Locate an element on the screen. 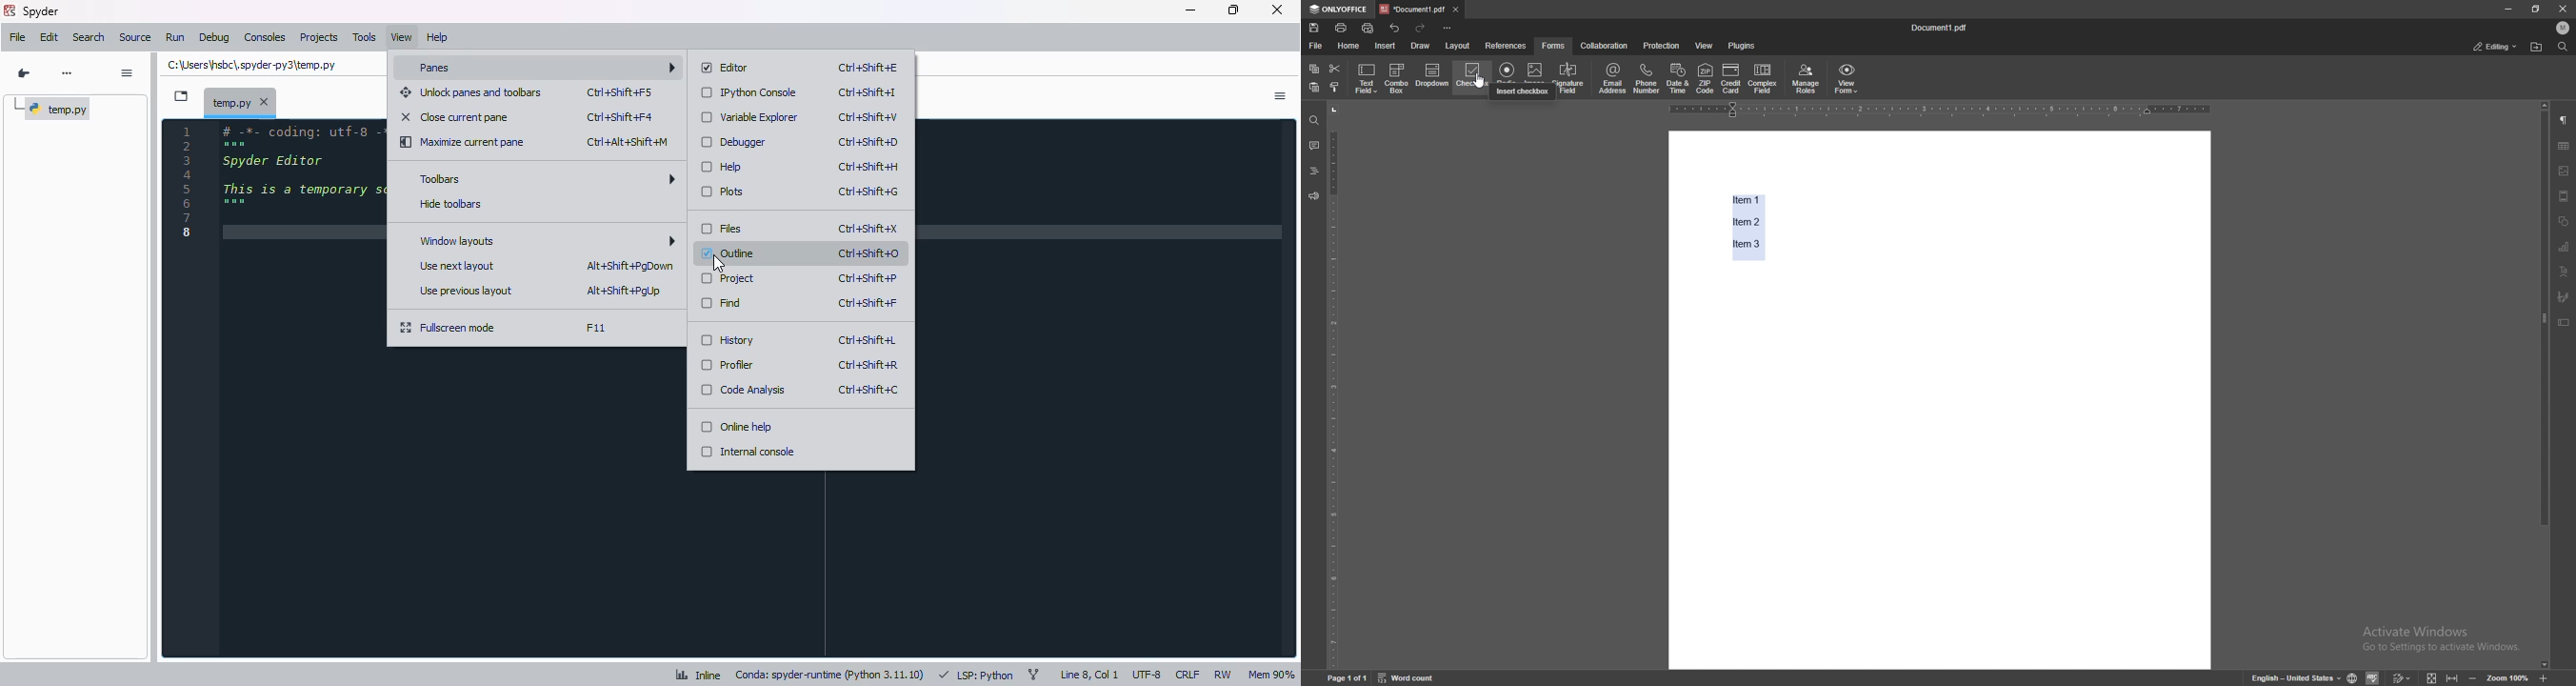 The image size is (2576, 700). use next layout is located at coordinates (458, 266).